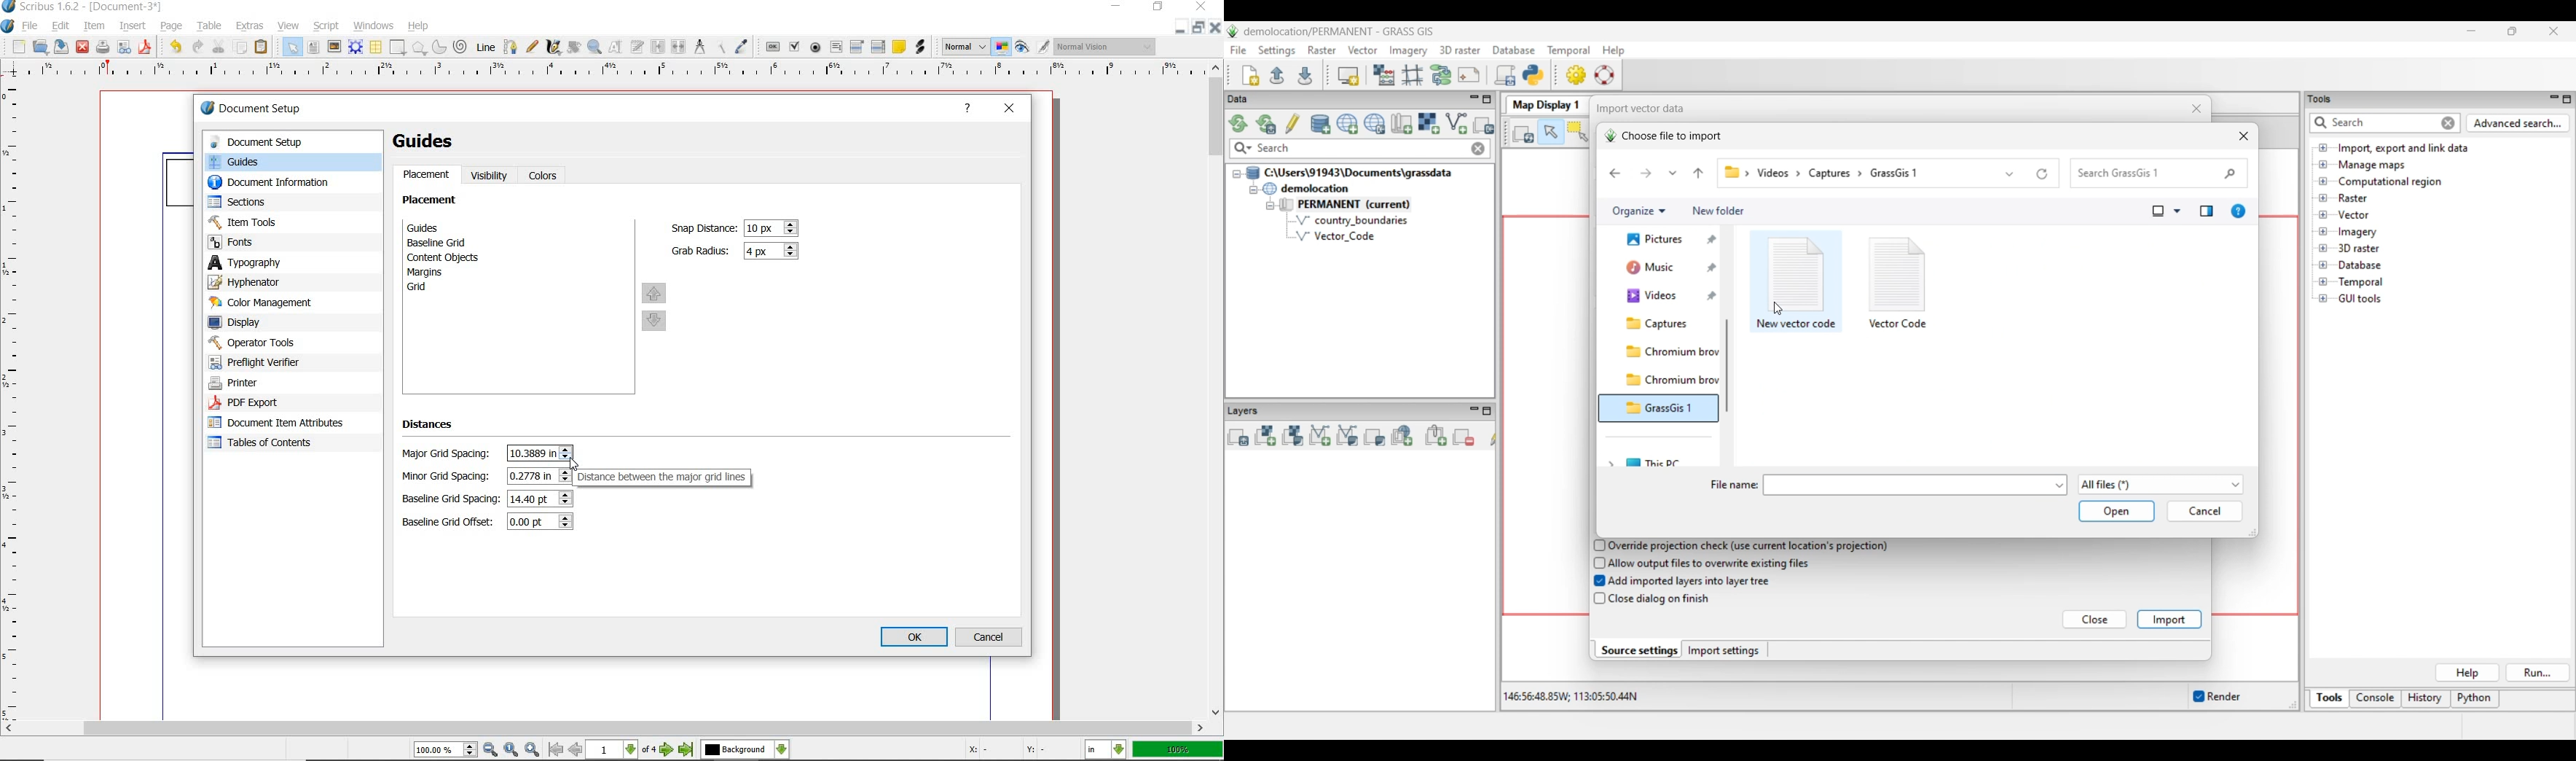 The width and height of the screenshot is (2576, 784). What do you see at coordinates (1217, 27) in the screenshot?
I see `close` at bounding box center [1217, 27].